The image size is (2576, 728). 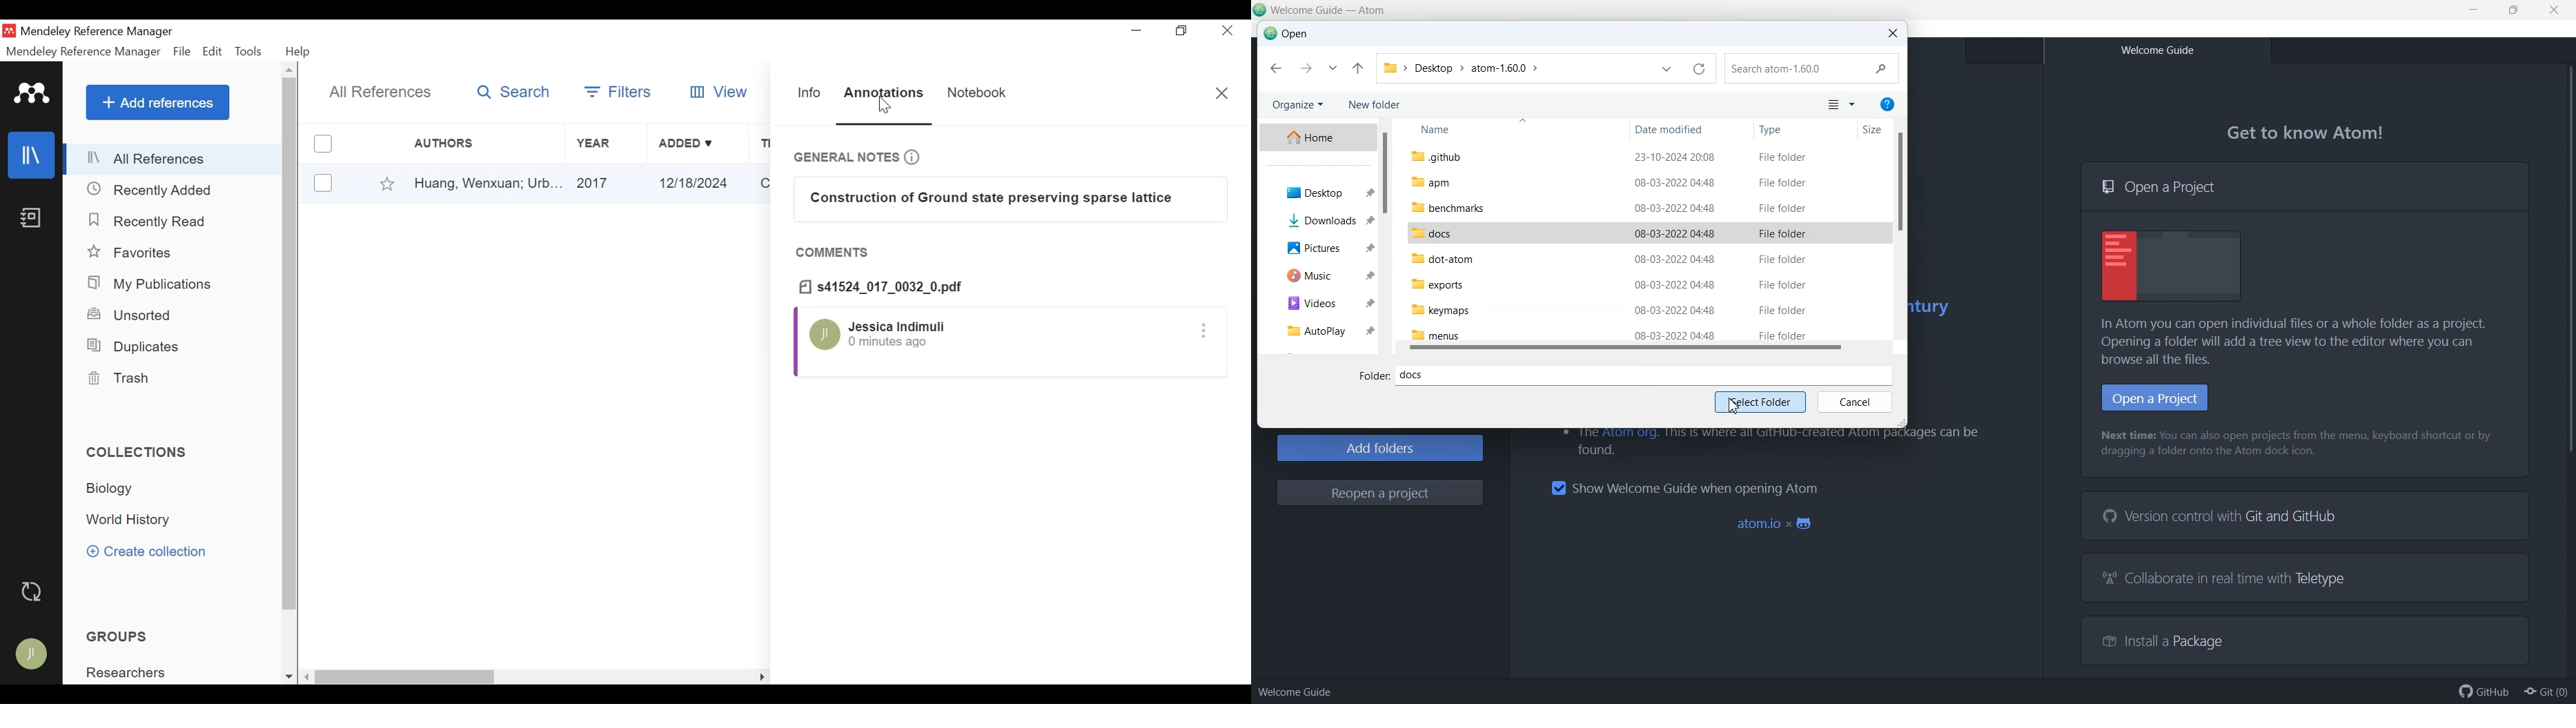 I want to click on Added, so click(x=697, y=144).